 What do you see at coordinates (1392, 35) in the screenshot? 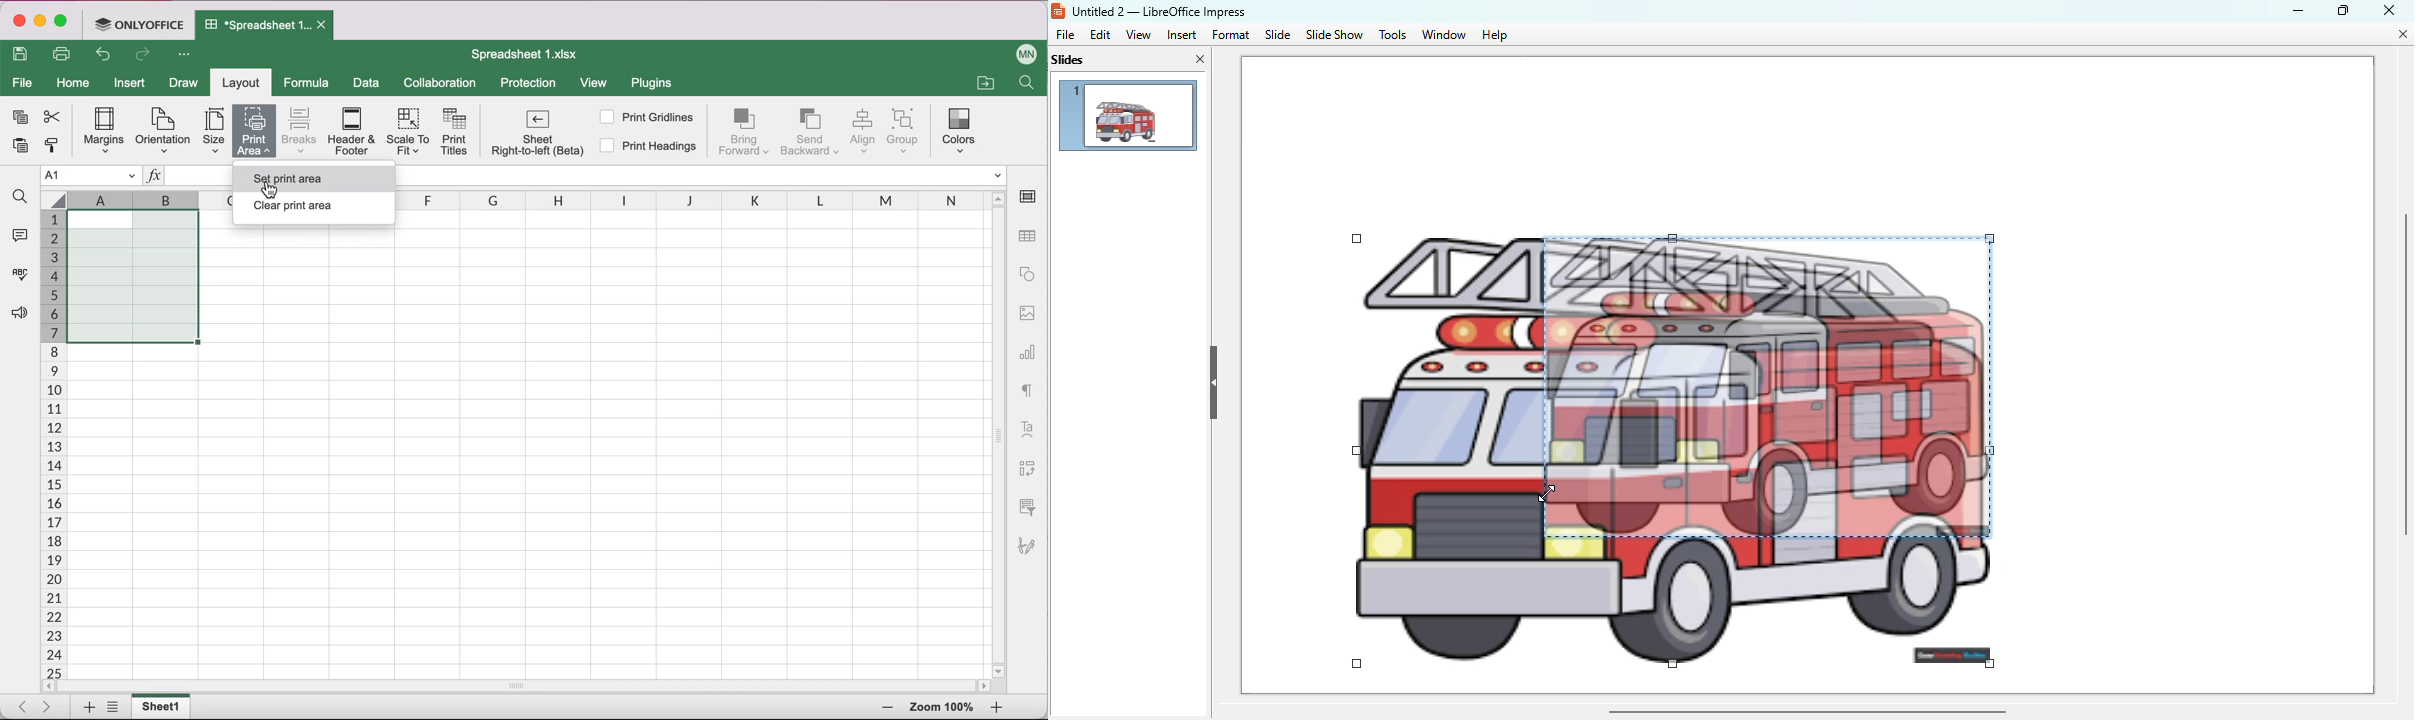
I see `tools` at bounding box center [1392, 35].